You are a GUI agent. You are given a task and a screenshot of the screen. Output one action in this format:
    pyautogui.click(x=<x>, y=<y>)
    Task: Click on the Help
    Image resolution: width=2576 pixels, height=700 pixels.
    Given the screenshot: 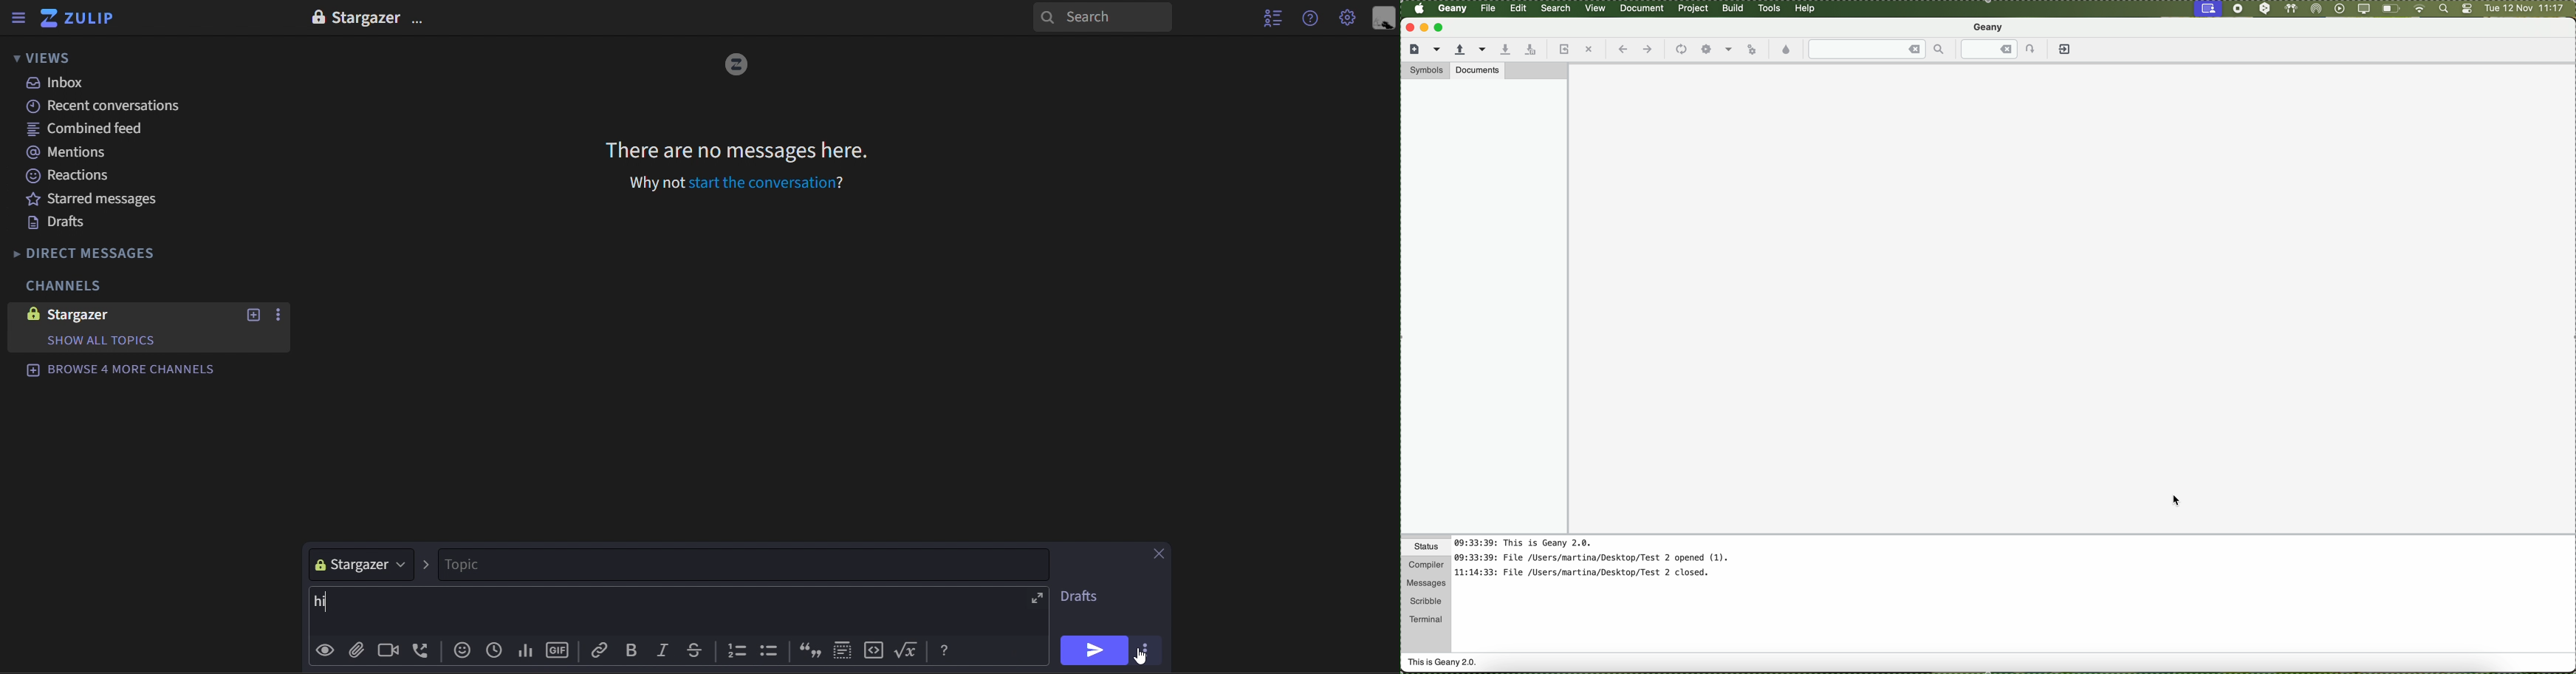 What is the action you would take?
    pyautogui.click(x=950, y=653)
    